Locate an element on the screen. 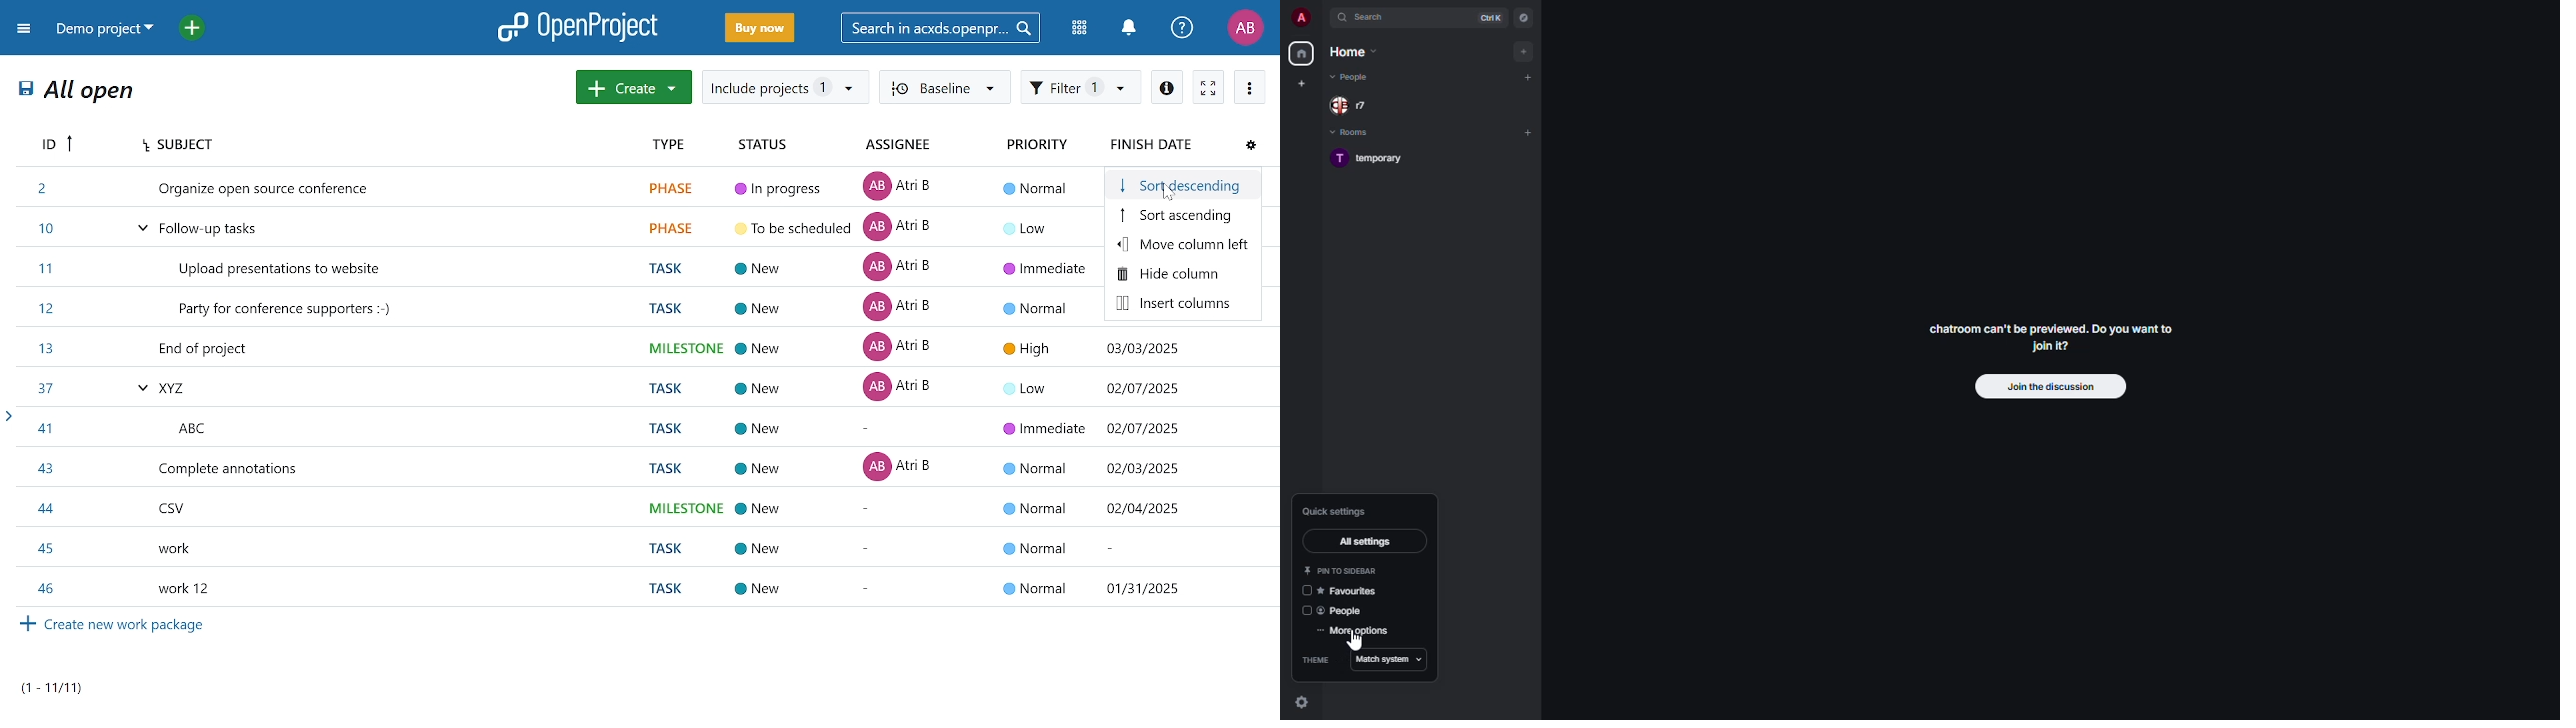 The width and height of the screenshot is (2576, 728). ctrl K is located at coordinates (1490, 18).